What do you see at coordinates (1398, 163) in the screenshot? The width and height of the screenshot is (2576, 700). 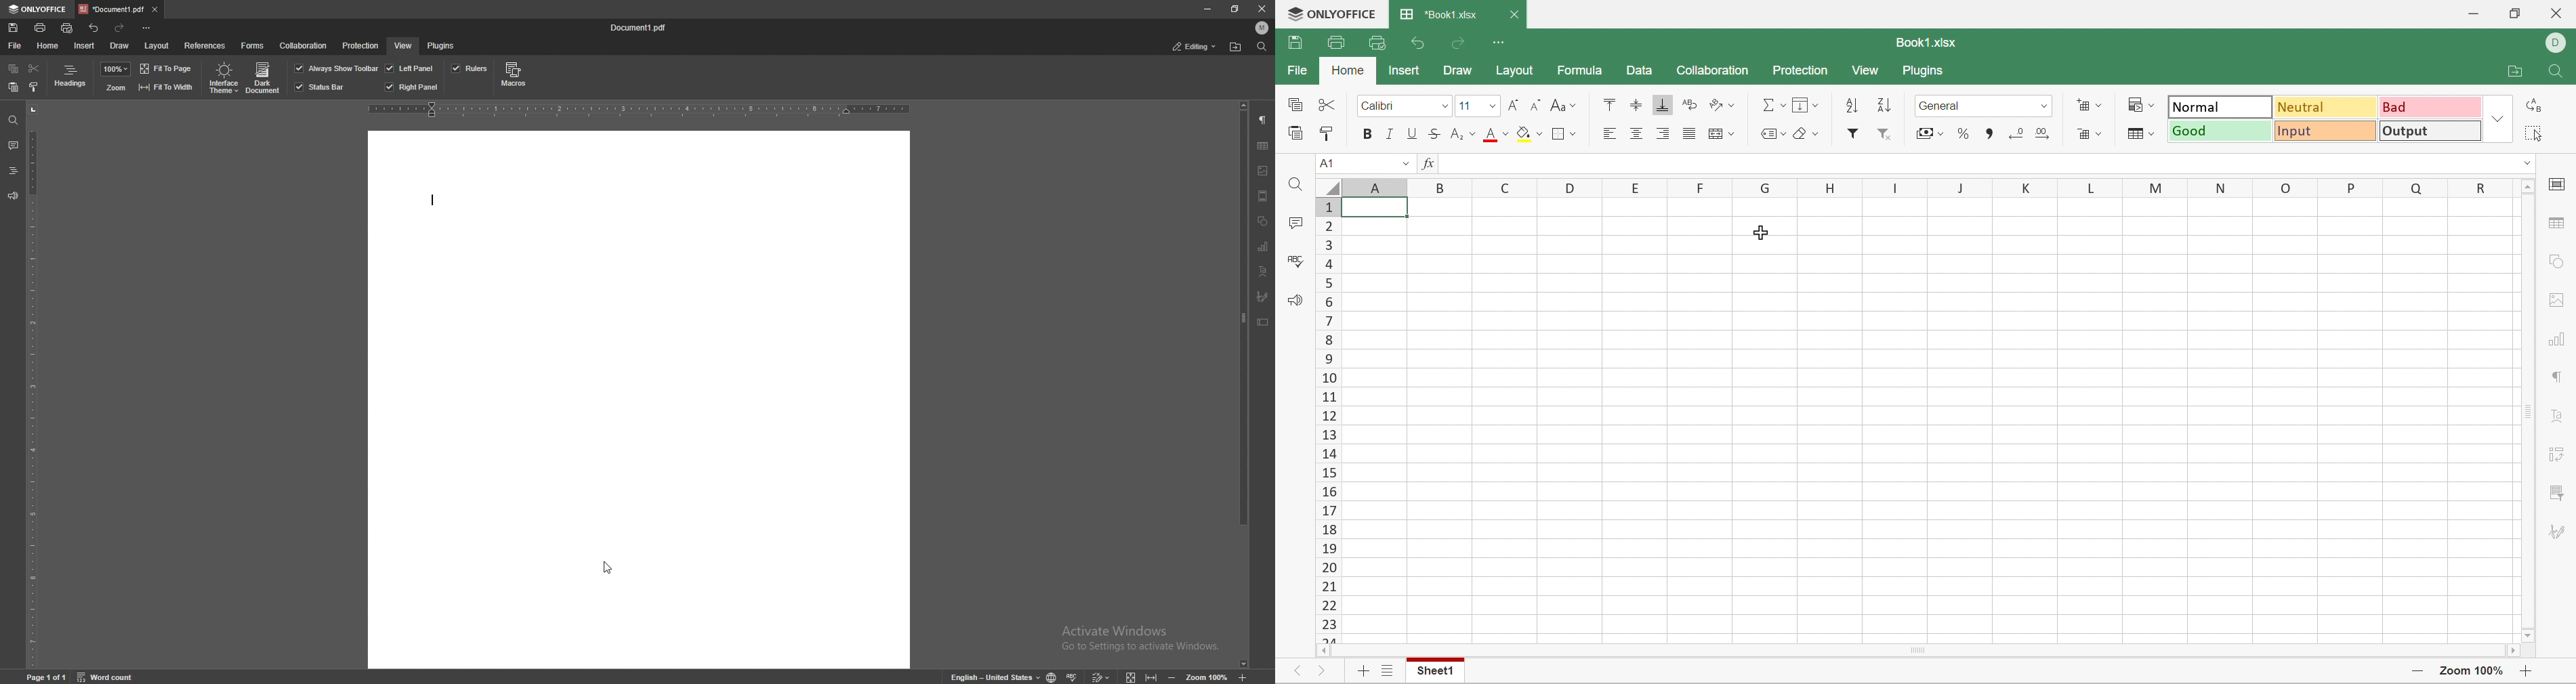 I see `Drop Down` at bounding box center [1398, 163].